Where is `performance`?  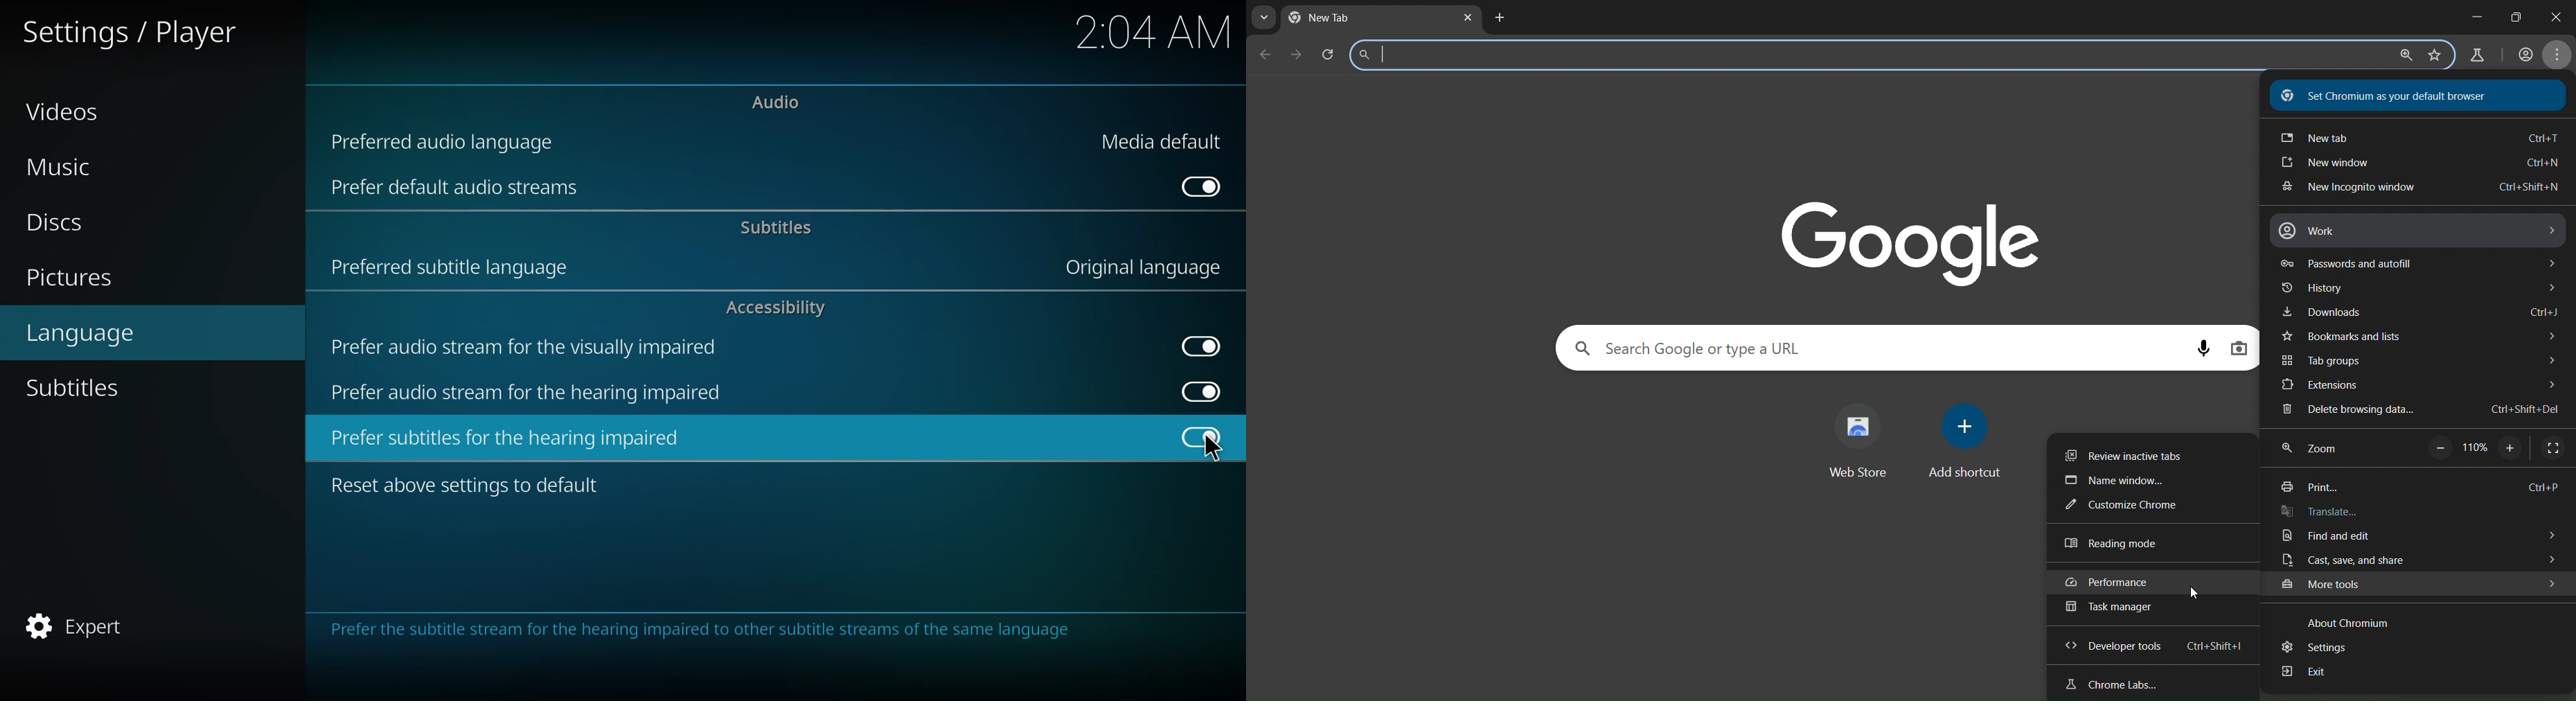 performance is located at coordinates (2130, 583).